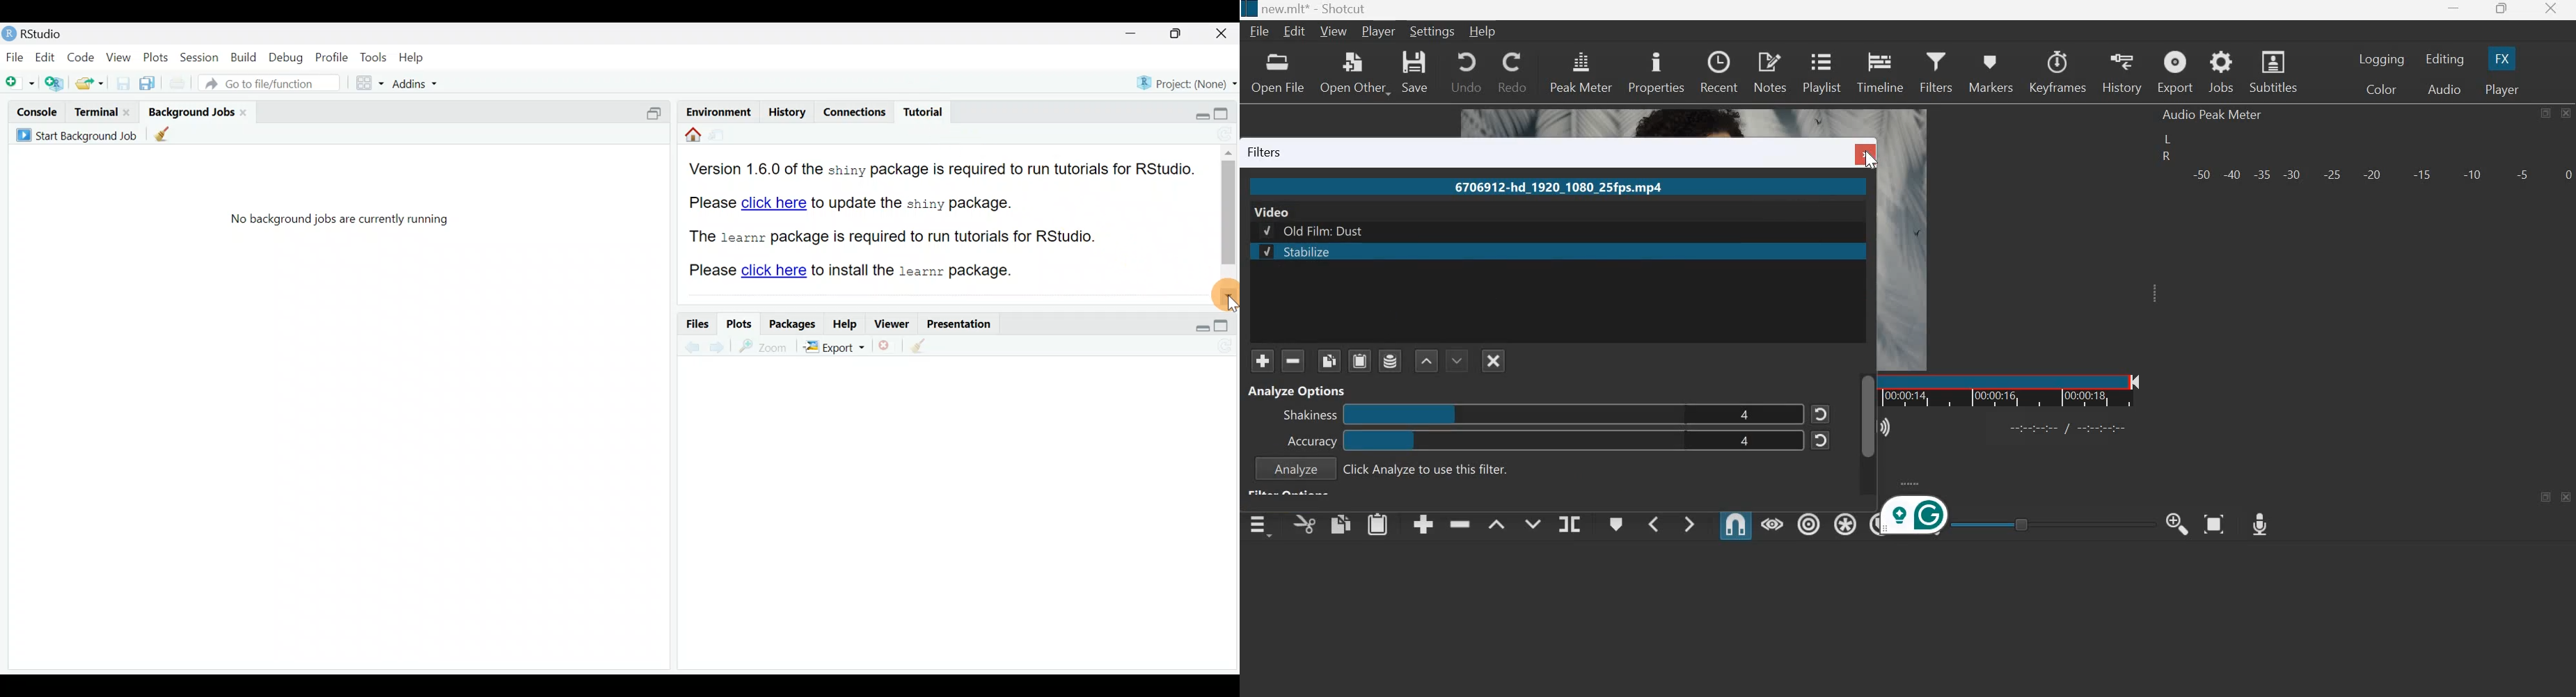 The image size is (2576, 700). What do you see at coordinates (834, 347) in the screenshot?
I see `Export` at bounding box center [834, 347].